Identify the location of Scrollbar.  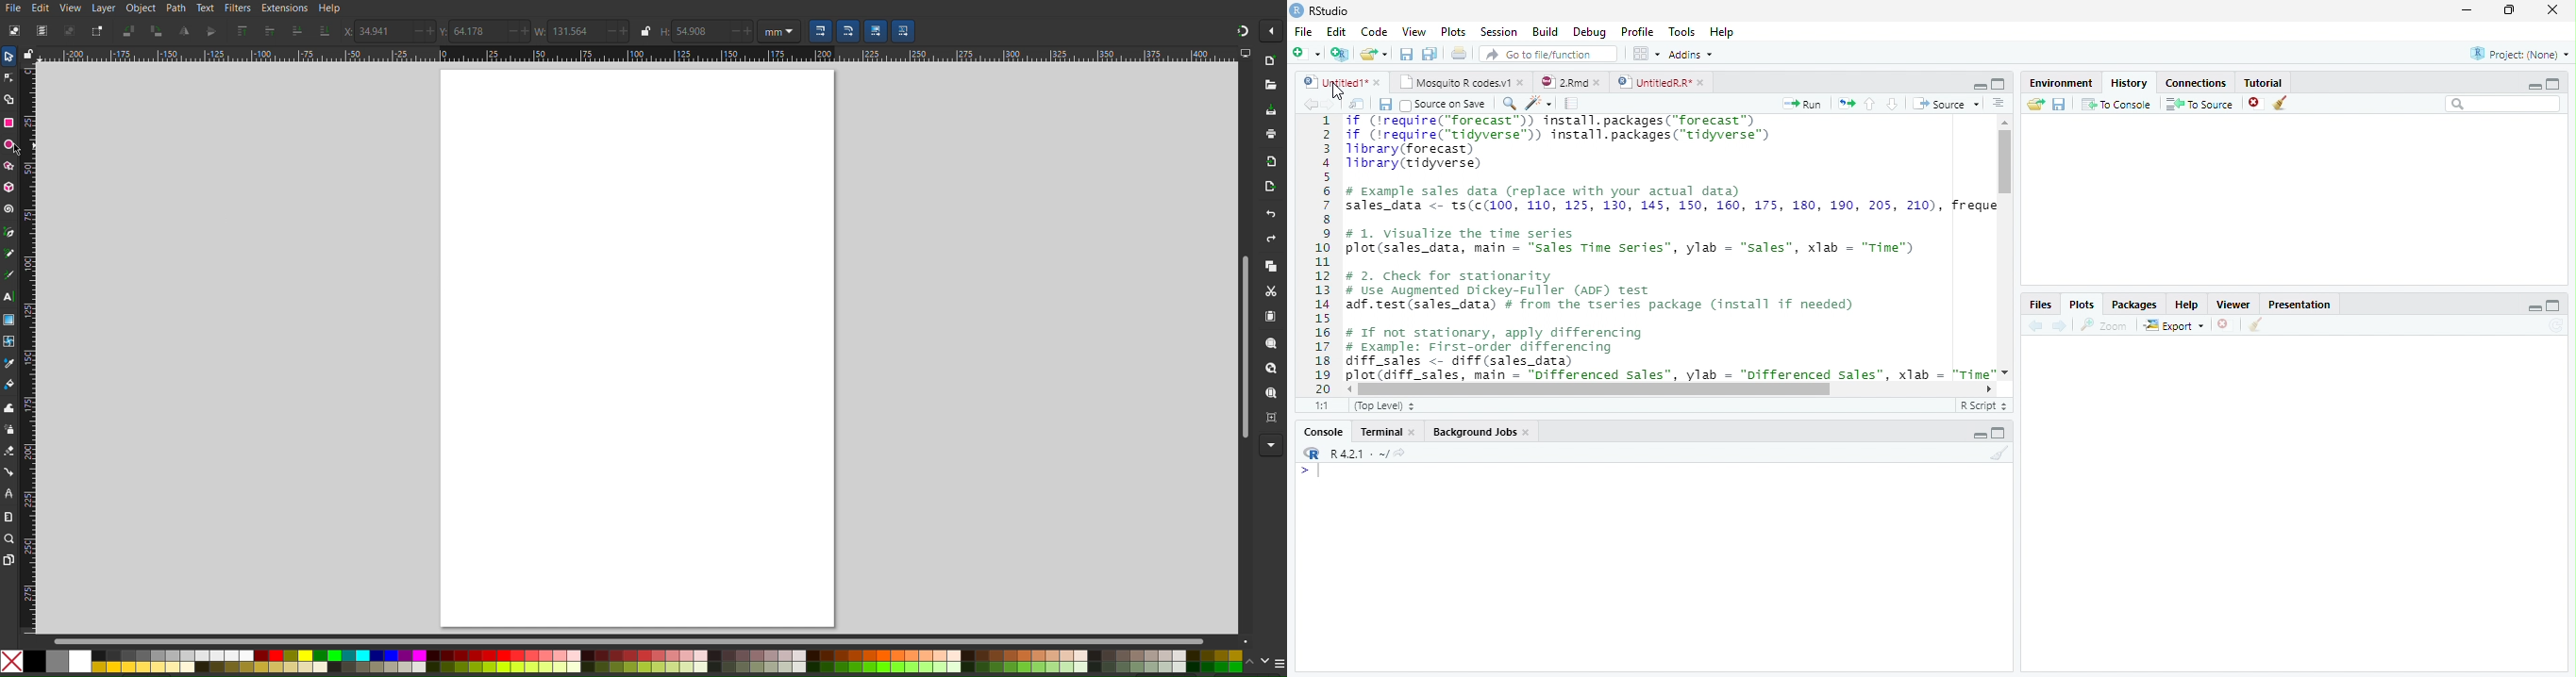
(1244, 342).